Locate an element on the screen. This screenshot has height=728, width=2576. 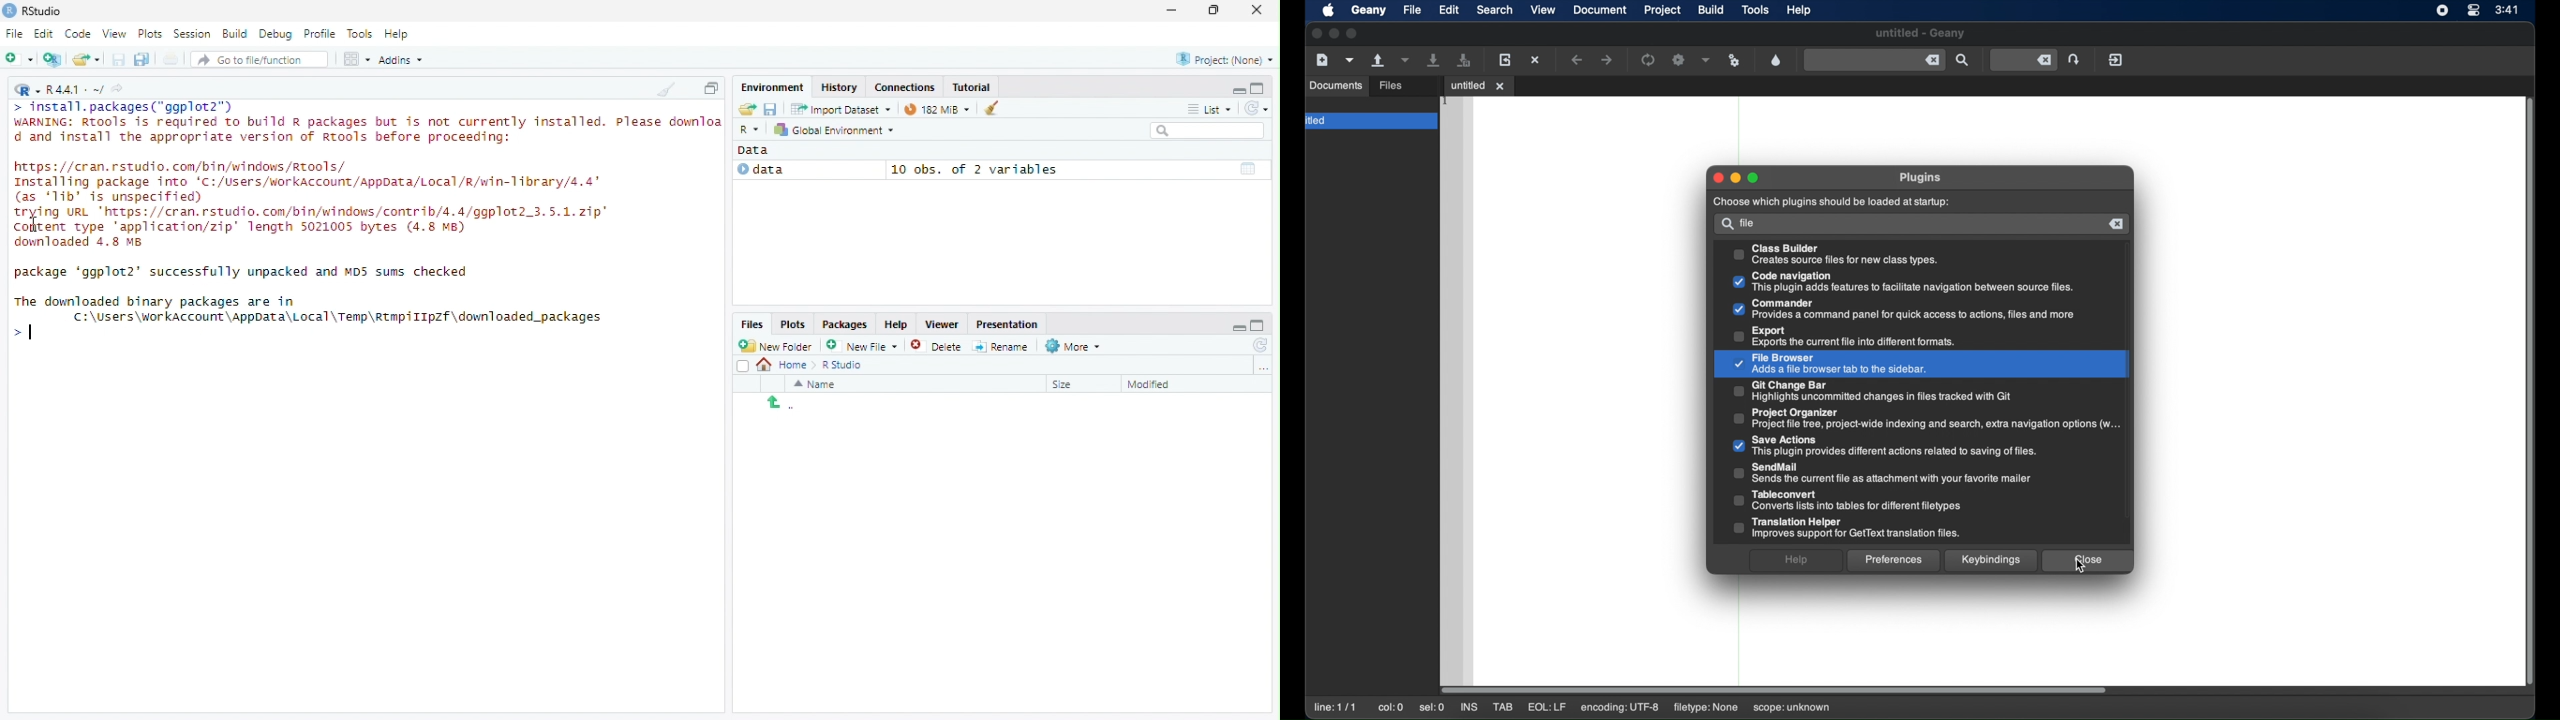
Addins is located at coordinates (401, 59).